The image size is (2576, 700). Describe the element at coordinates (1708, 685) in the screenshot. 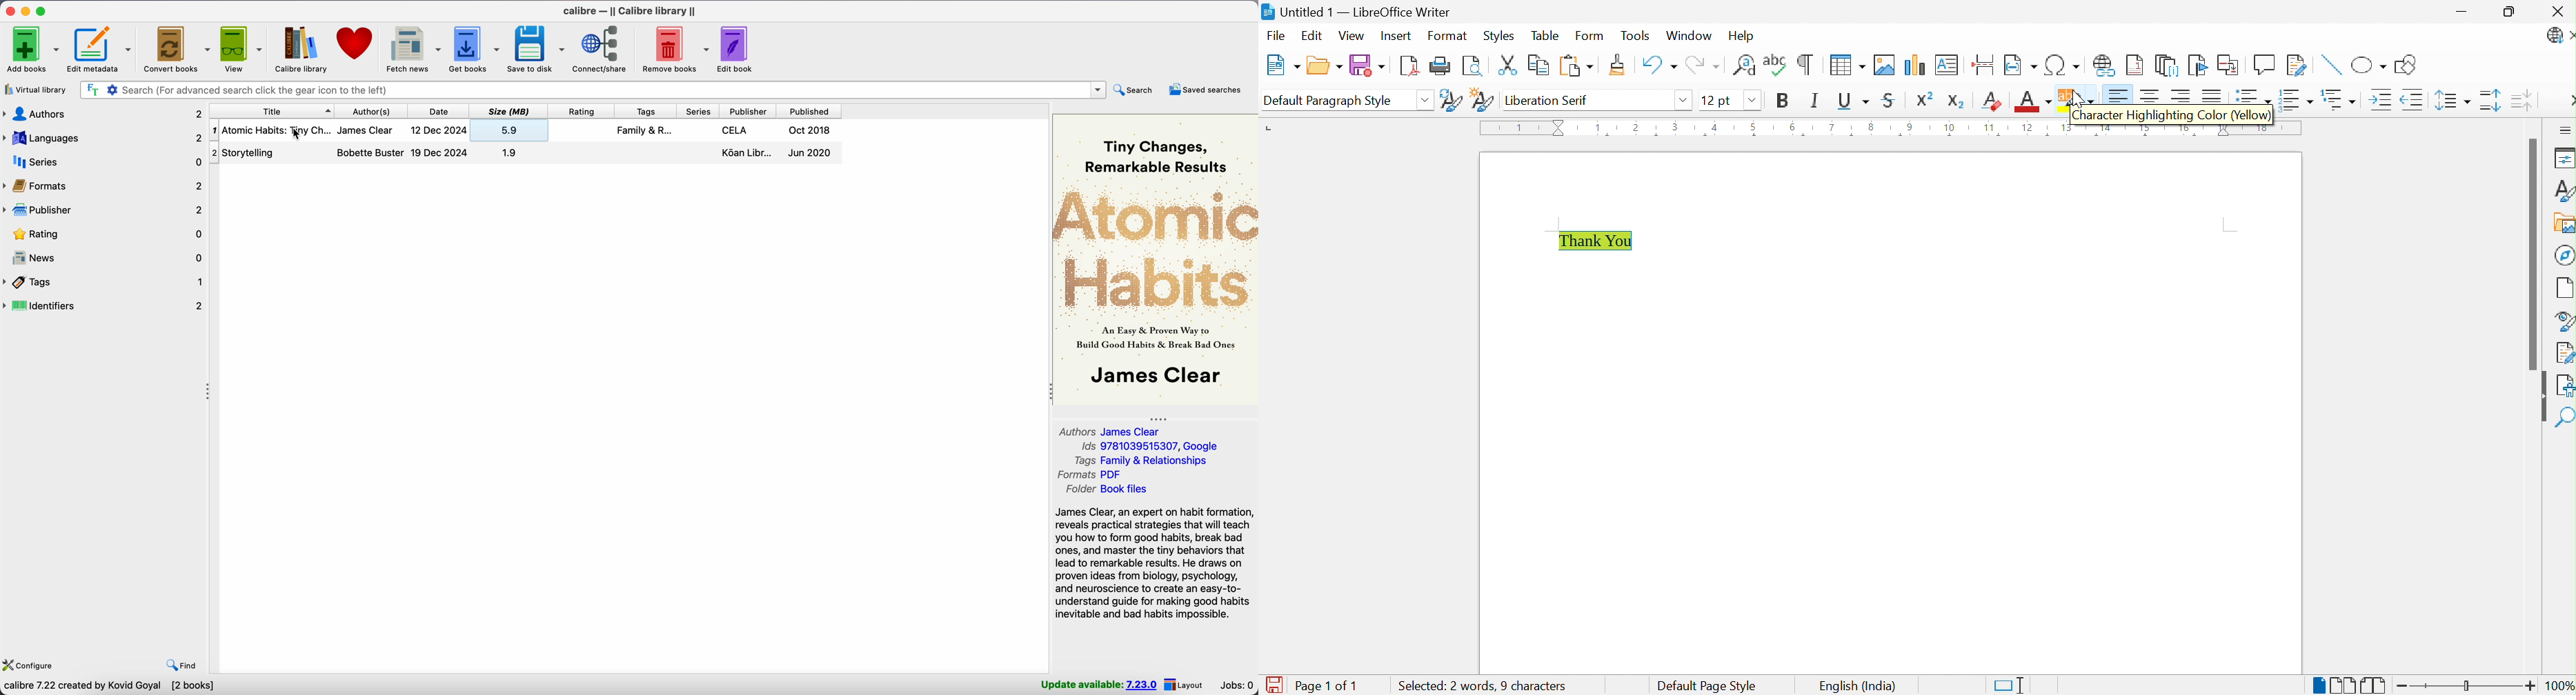

I see `Default Page Style` at that location.